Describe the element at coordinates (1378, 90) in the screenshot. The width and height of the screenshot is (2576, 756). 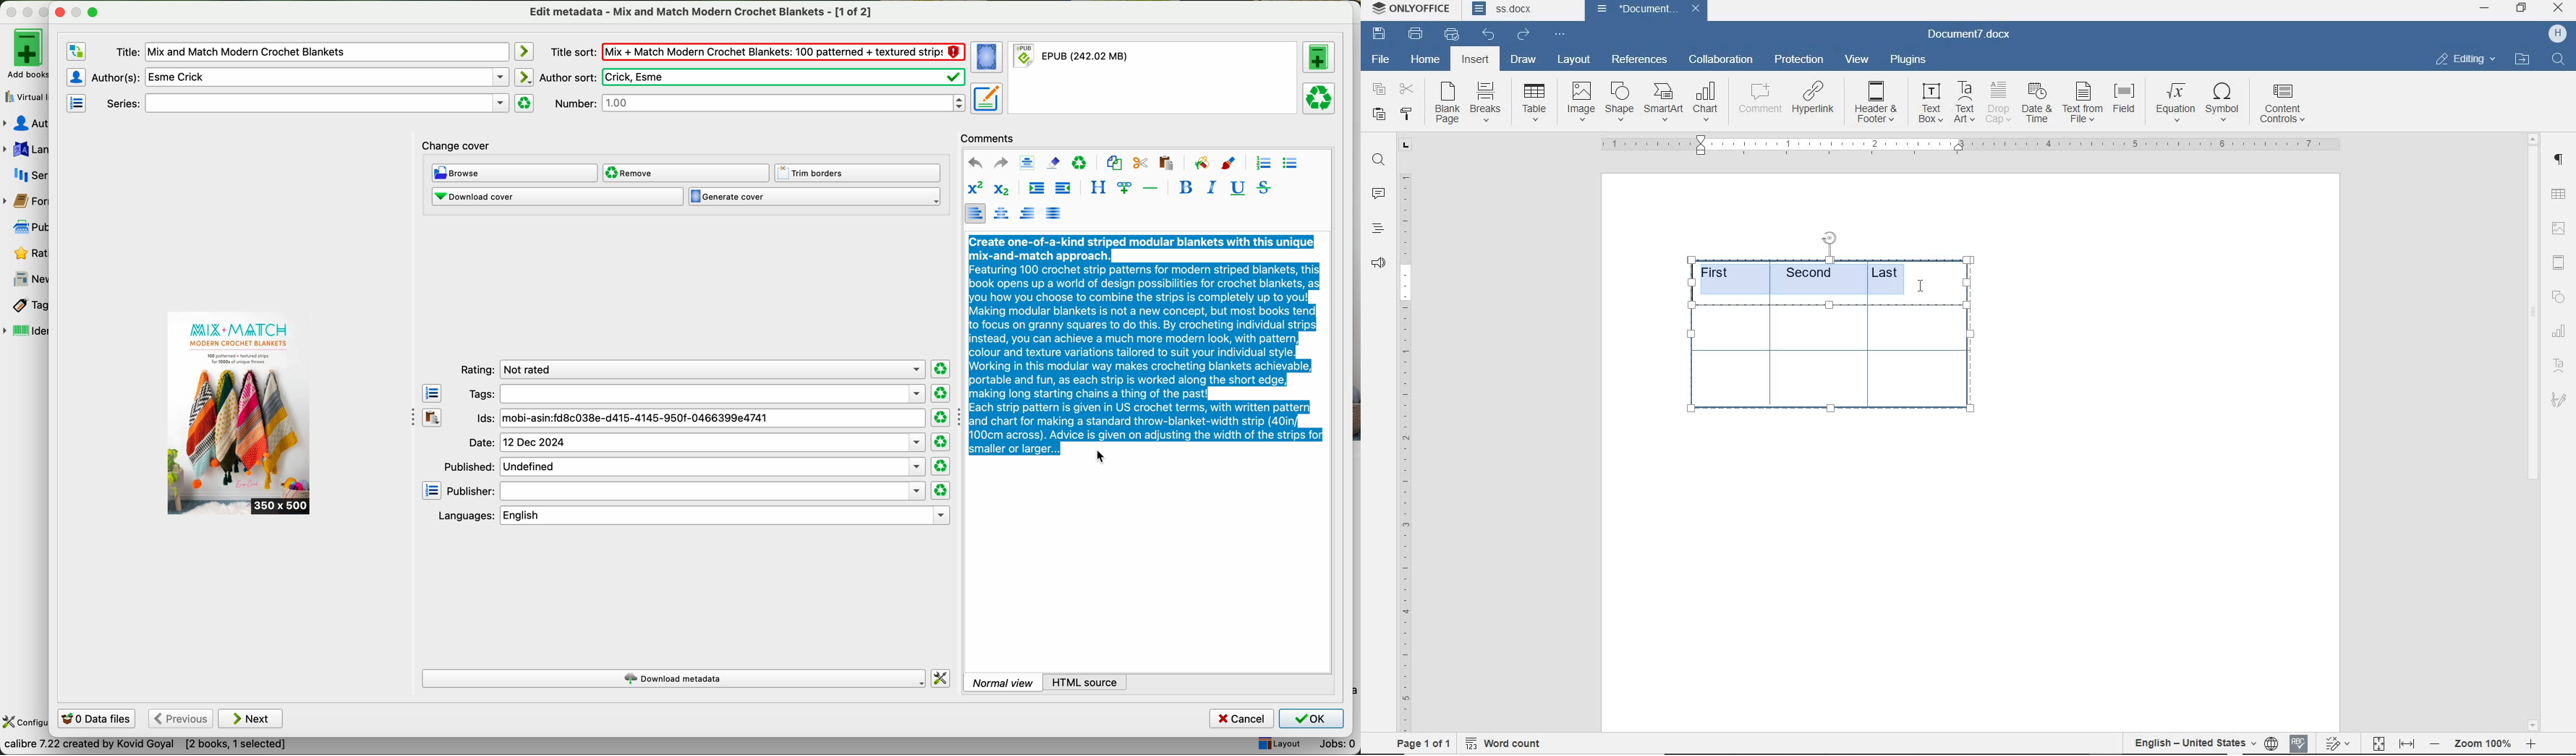
I see `copy` at that location.